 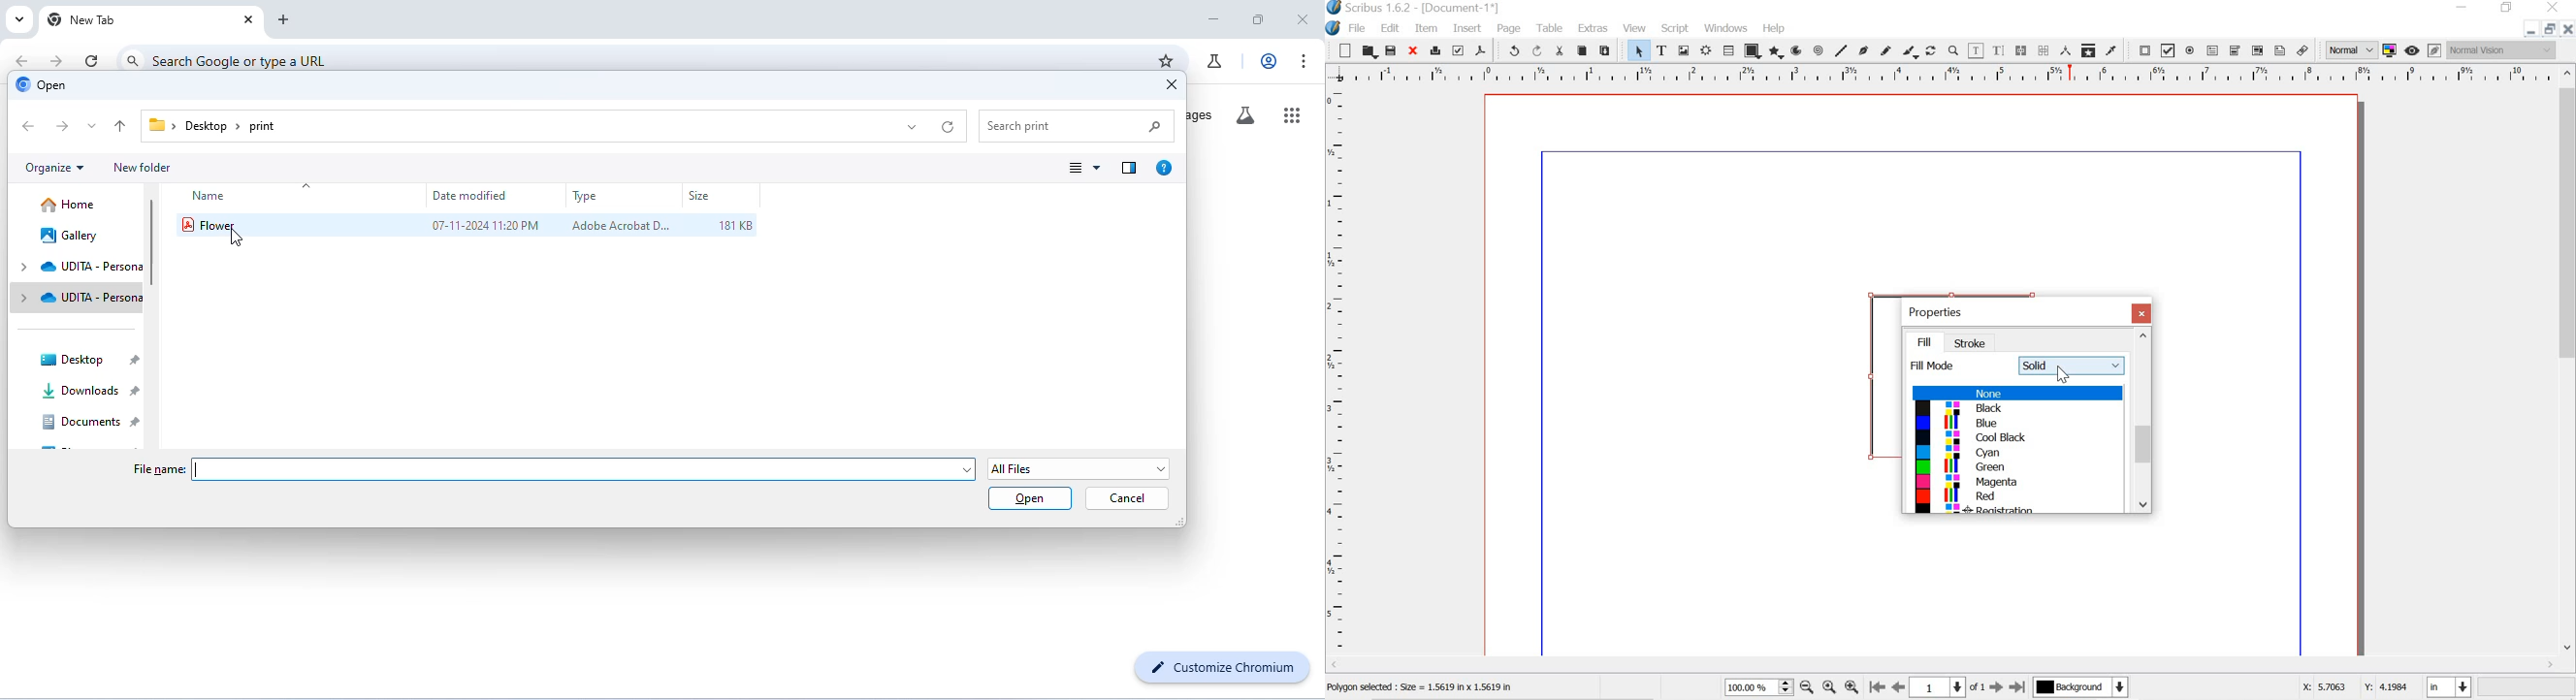 What do you see at coordinates (2257, 50) in the screenshot?
I see `pdf list` at bounding box center [2257, 50].